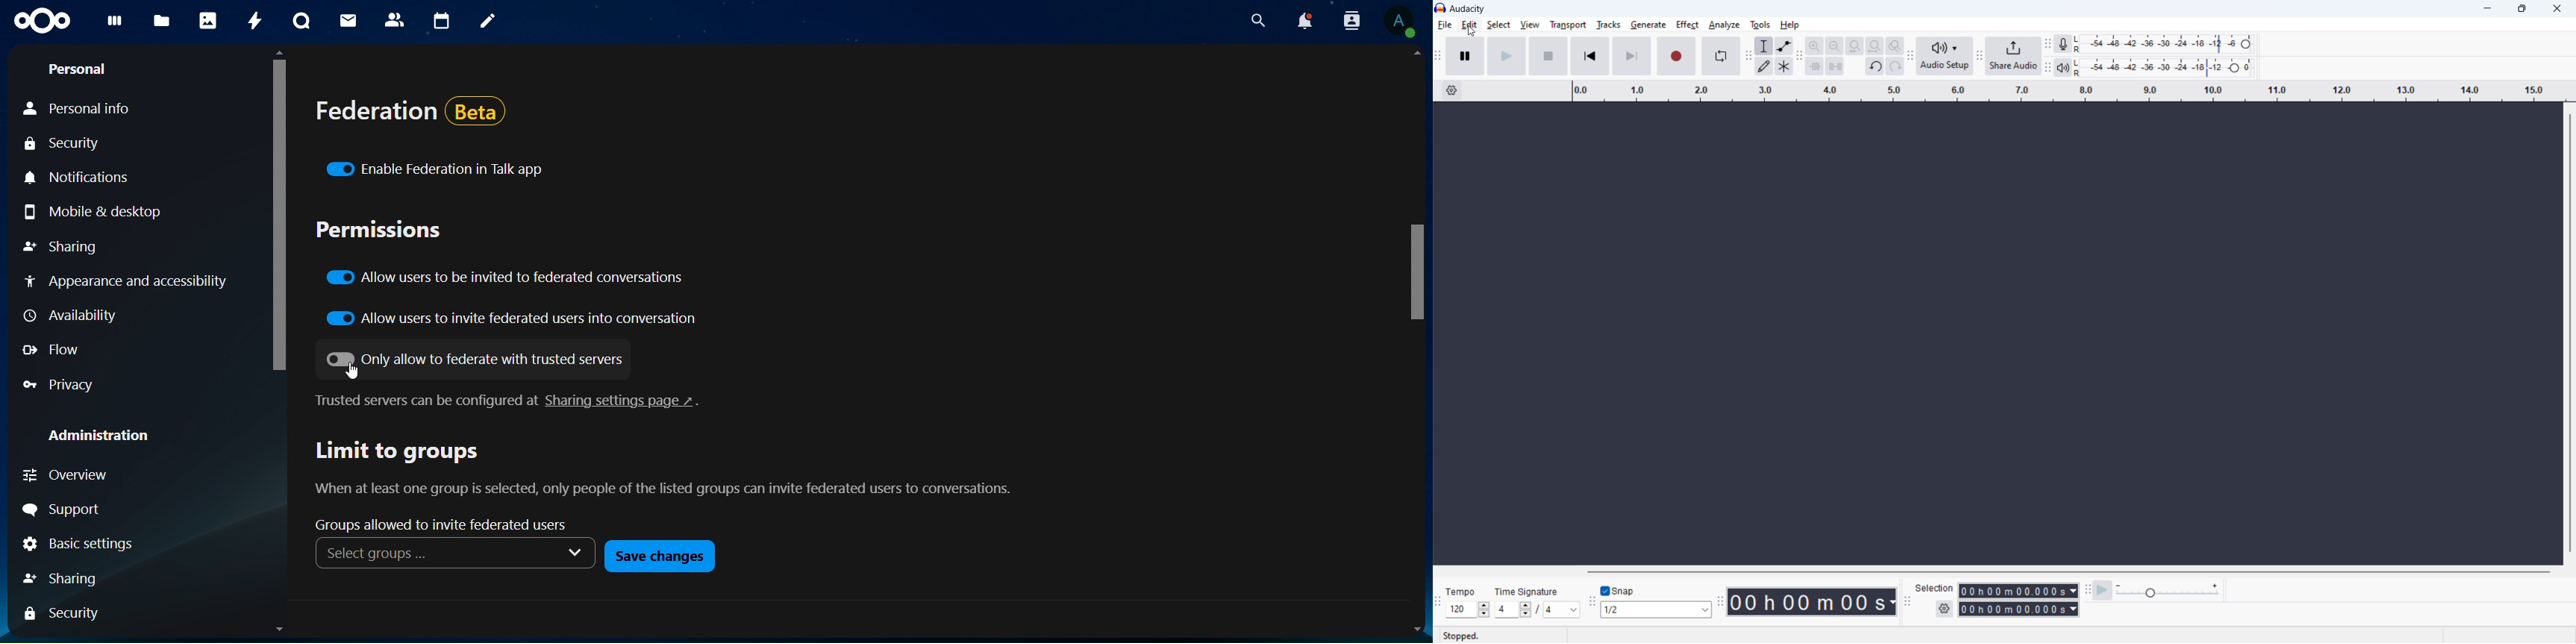 Image resolution: width=2576 pixels, height=644 pixels. What do you see at coordinates (2235, 68) in the screenshot?
I see `Header to change playback level` at bounding box center [2235, 68].